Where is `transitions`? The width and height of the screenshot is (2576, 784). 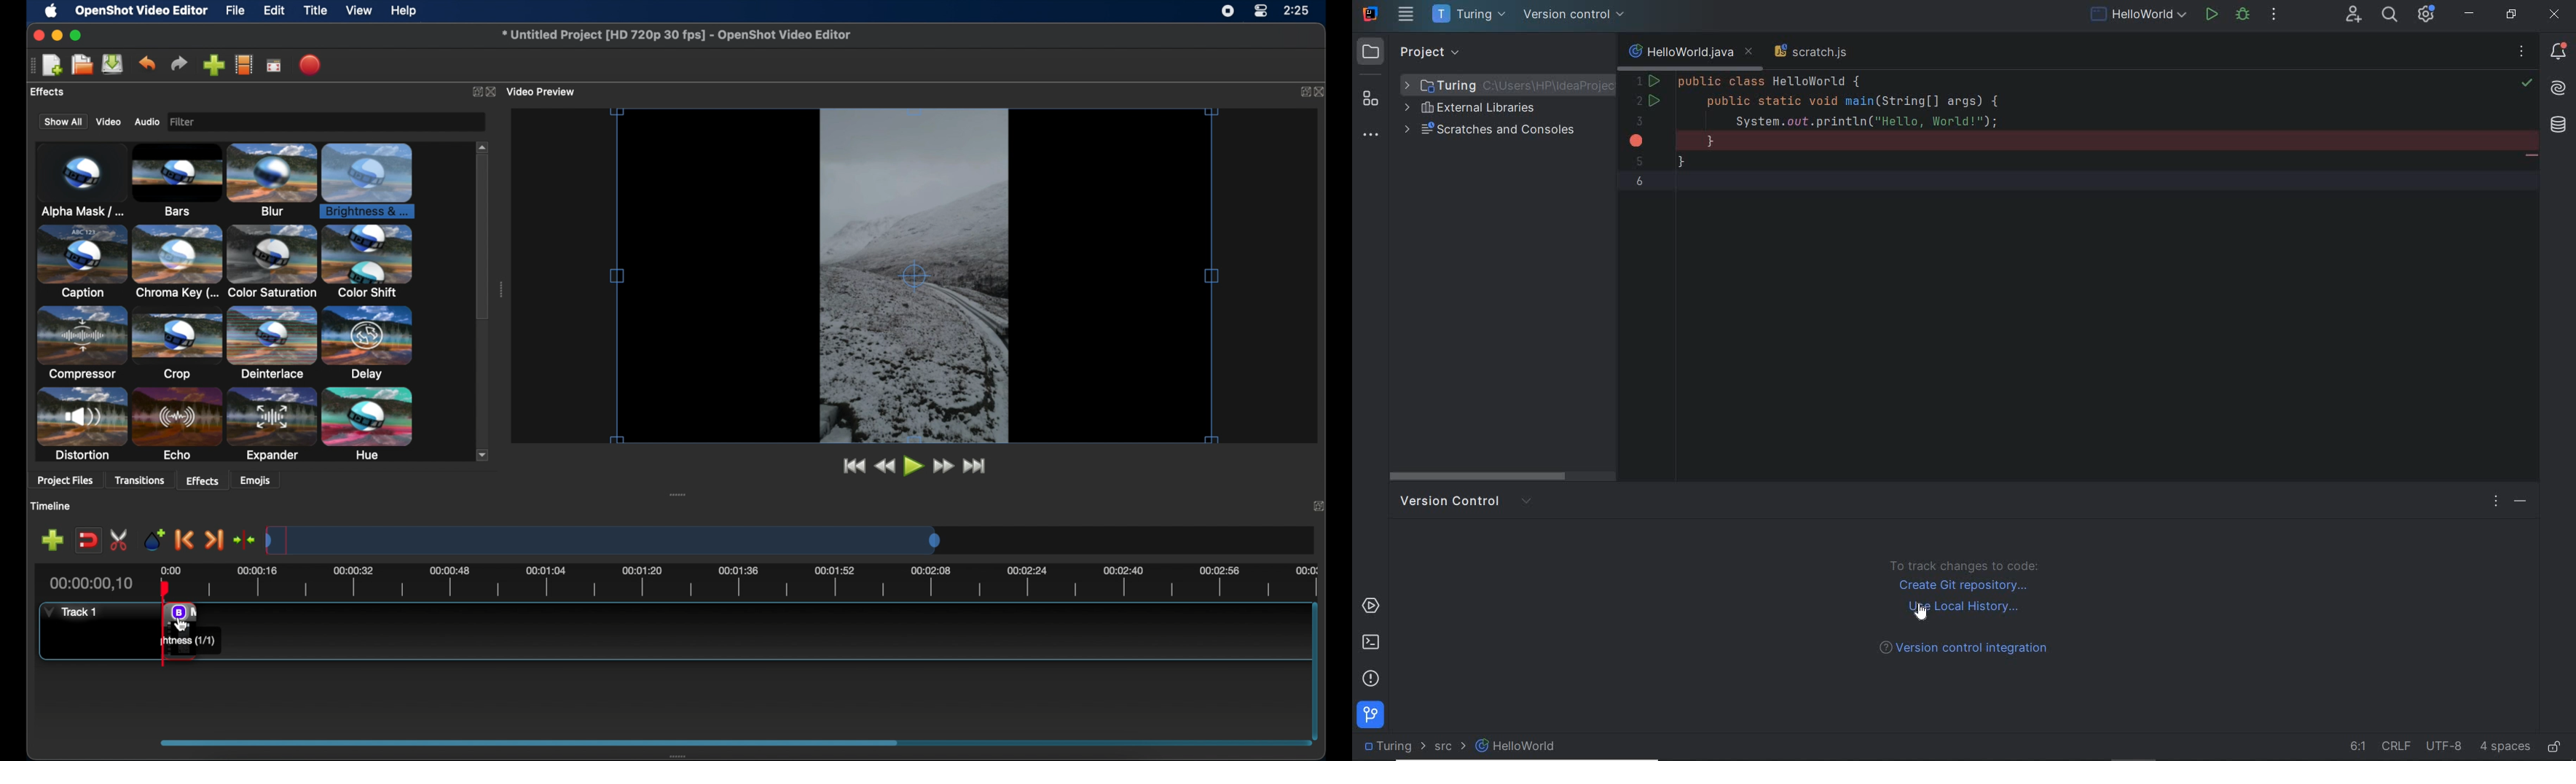
transitions is located at coordinates (142, 480).